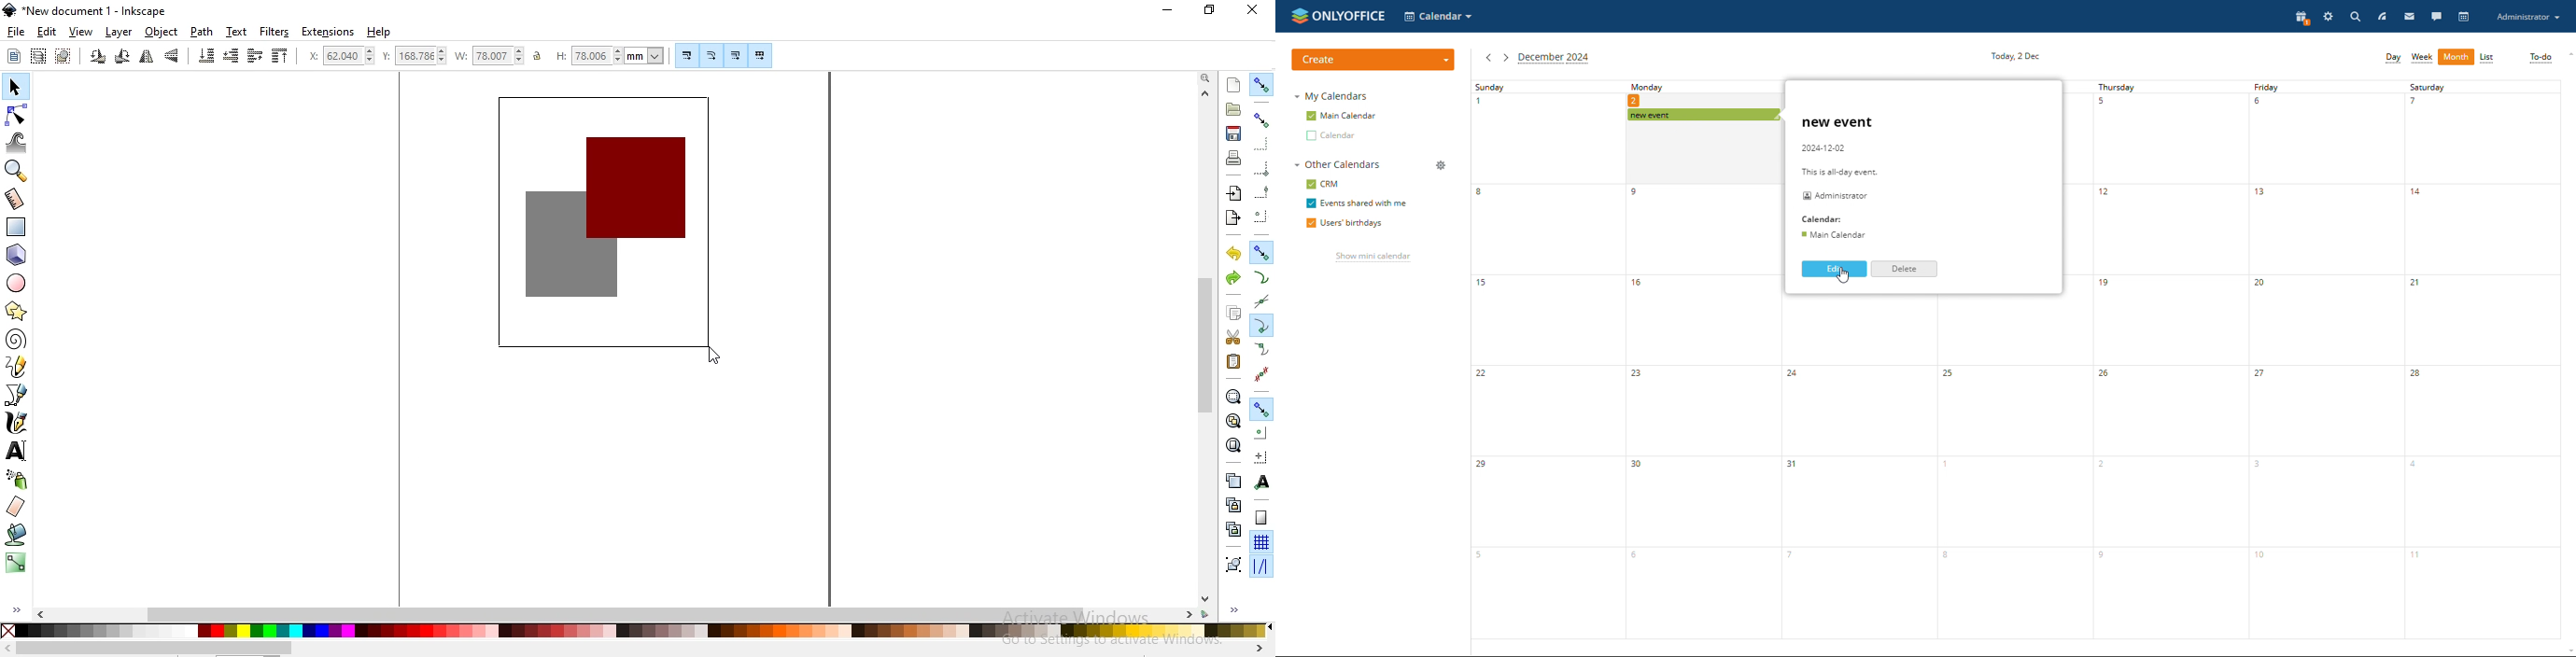 The width and height of the screenshot is (2576, 672). What do you see at coordinates (39, 56) in the screenshot?
I see `select any object in visible and unlocked layers` at bounding box center [39, 56].